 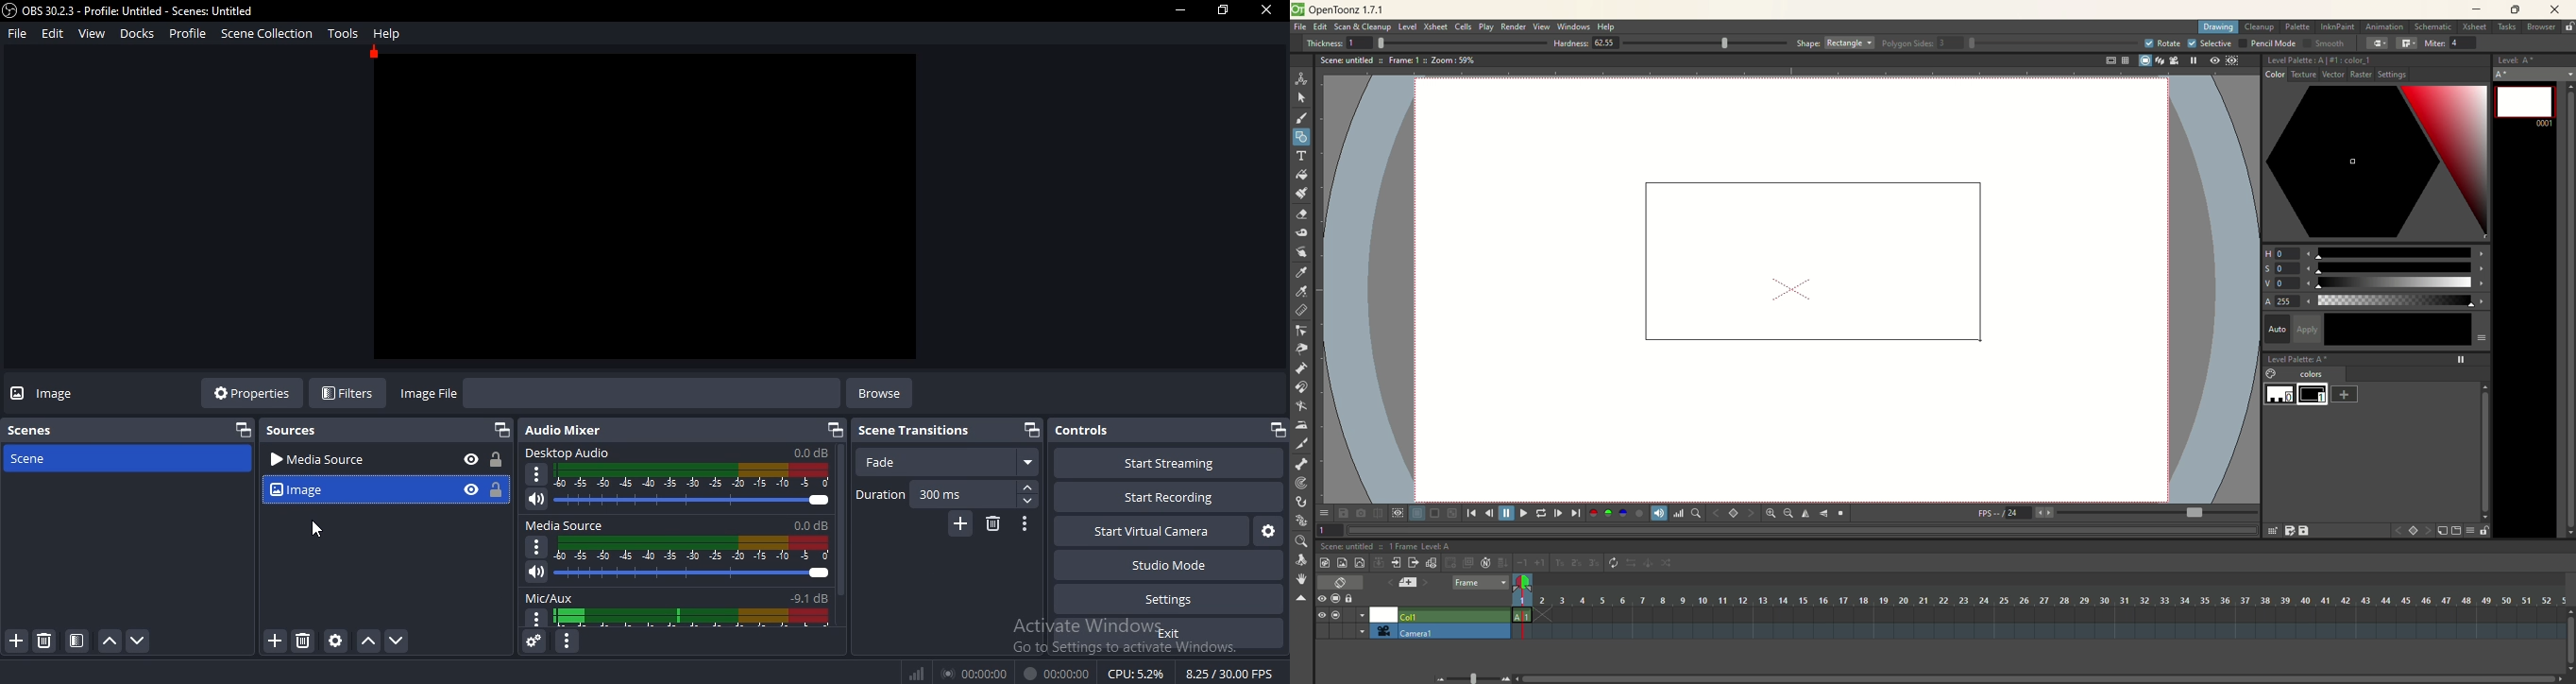 I want to click on profile, so click(x=186, y=35).